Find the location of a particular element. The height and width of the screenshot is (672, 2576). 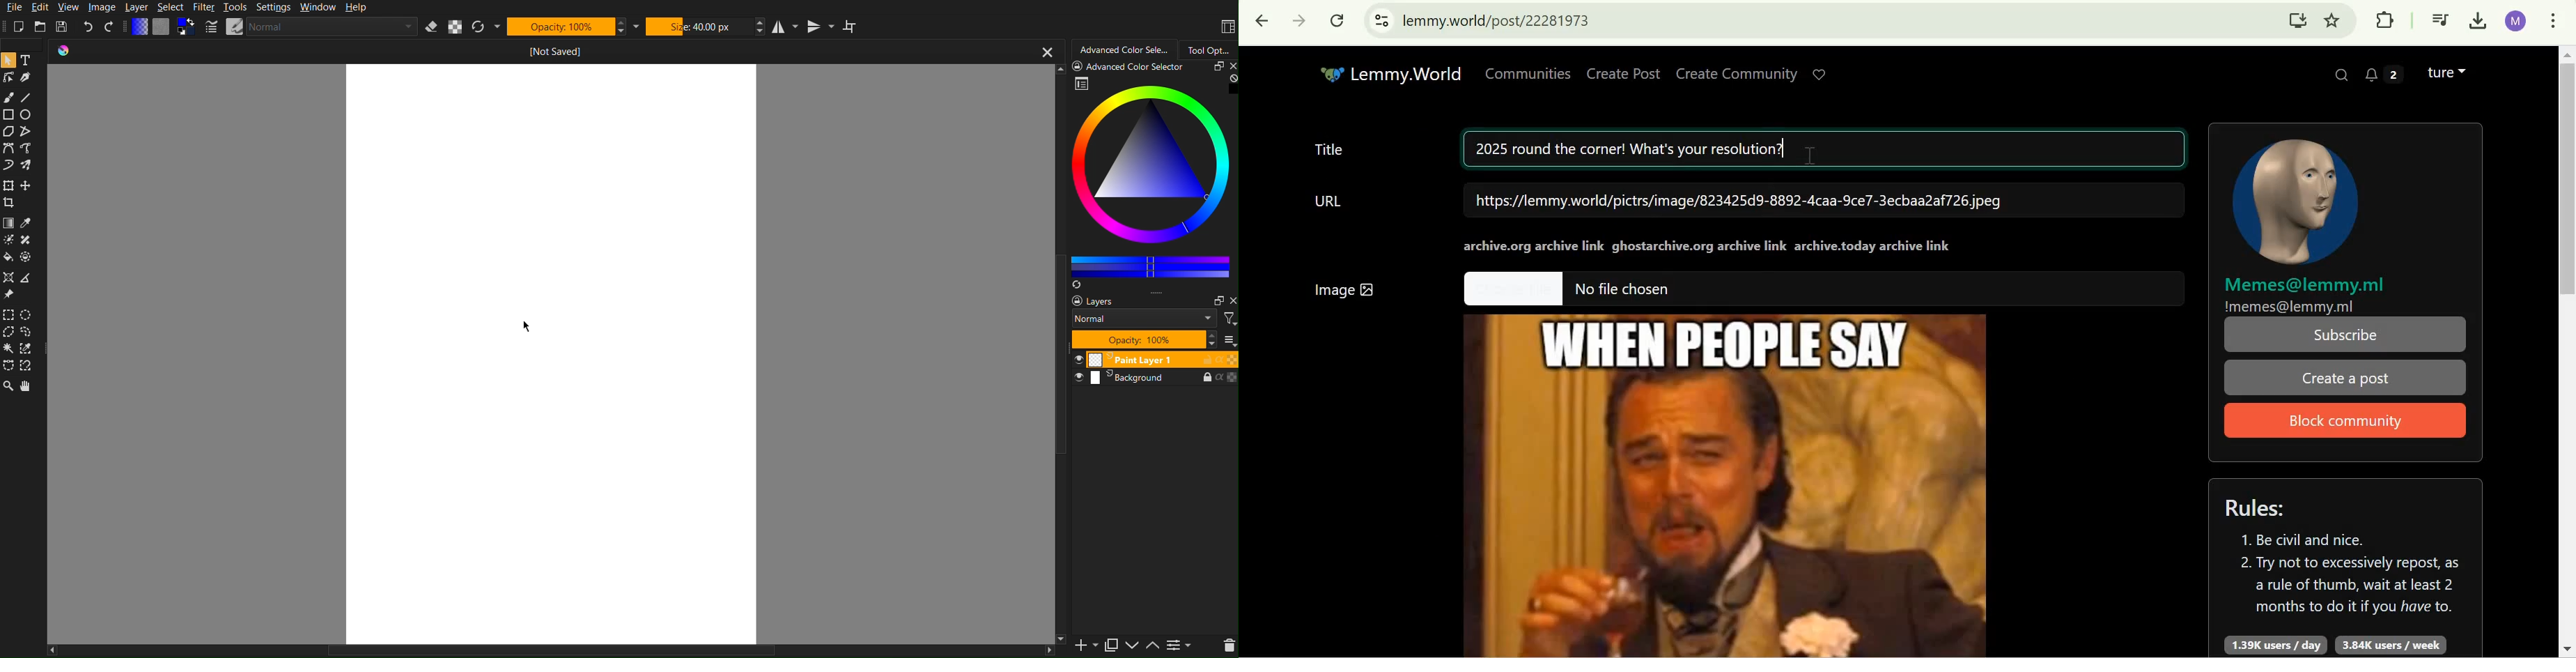

Downloads is located at coordinates (2480, 22).